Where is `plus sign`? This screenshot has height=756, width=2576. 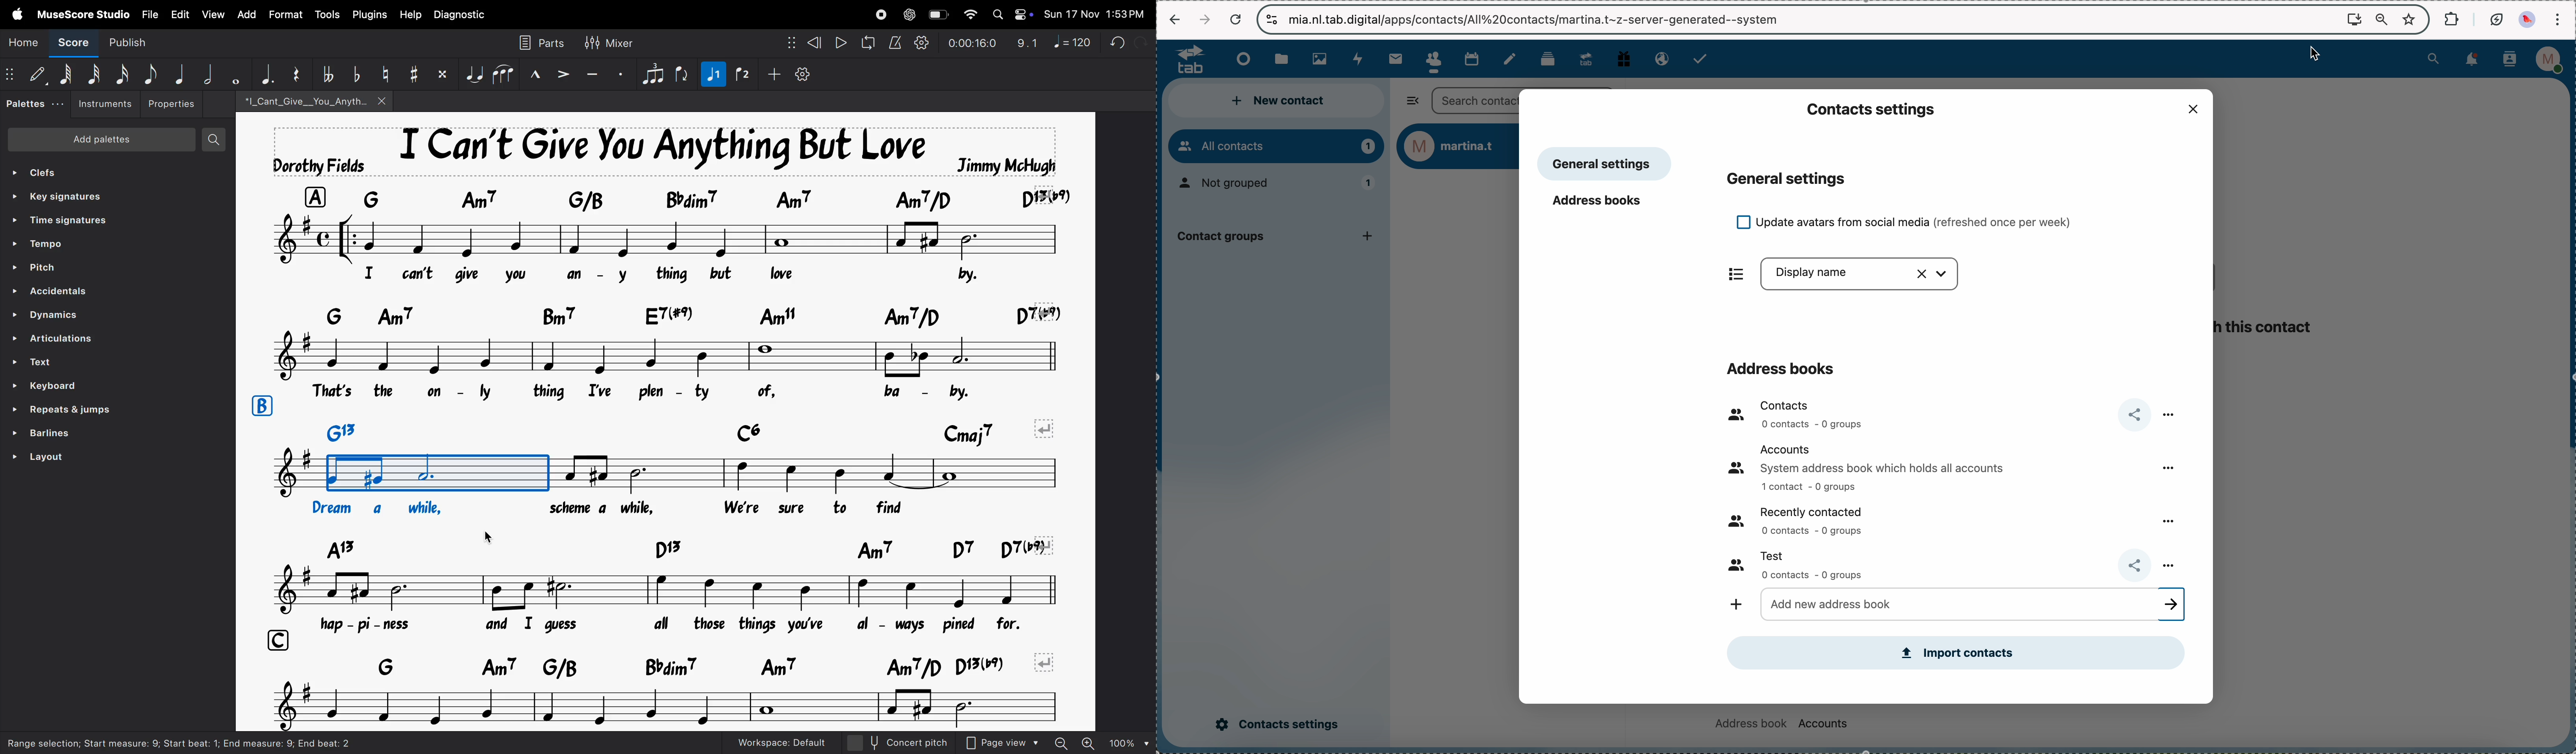
plus sign is located at coordinates (772, 74).